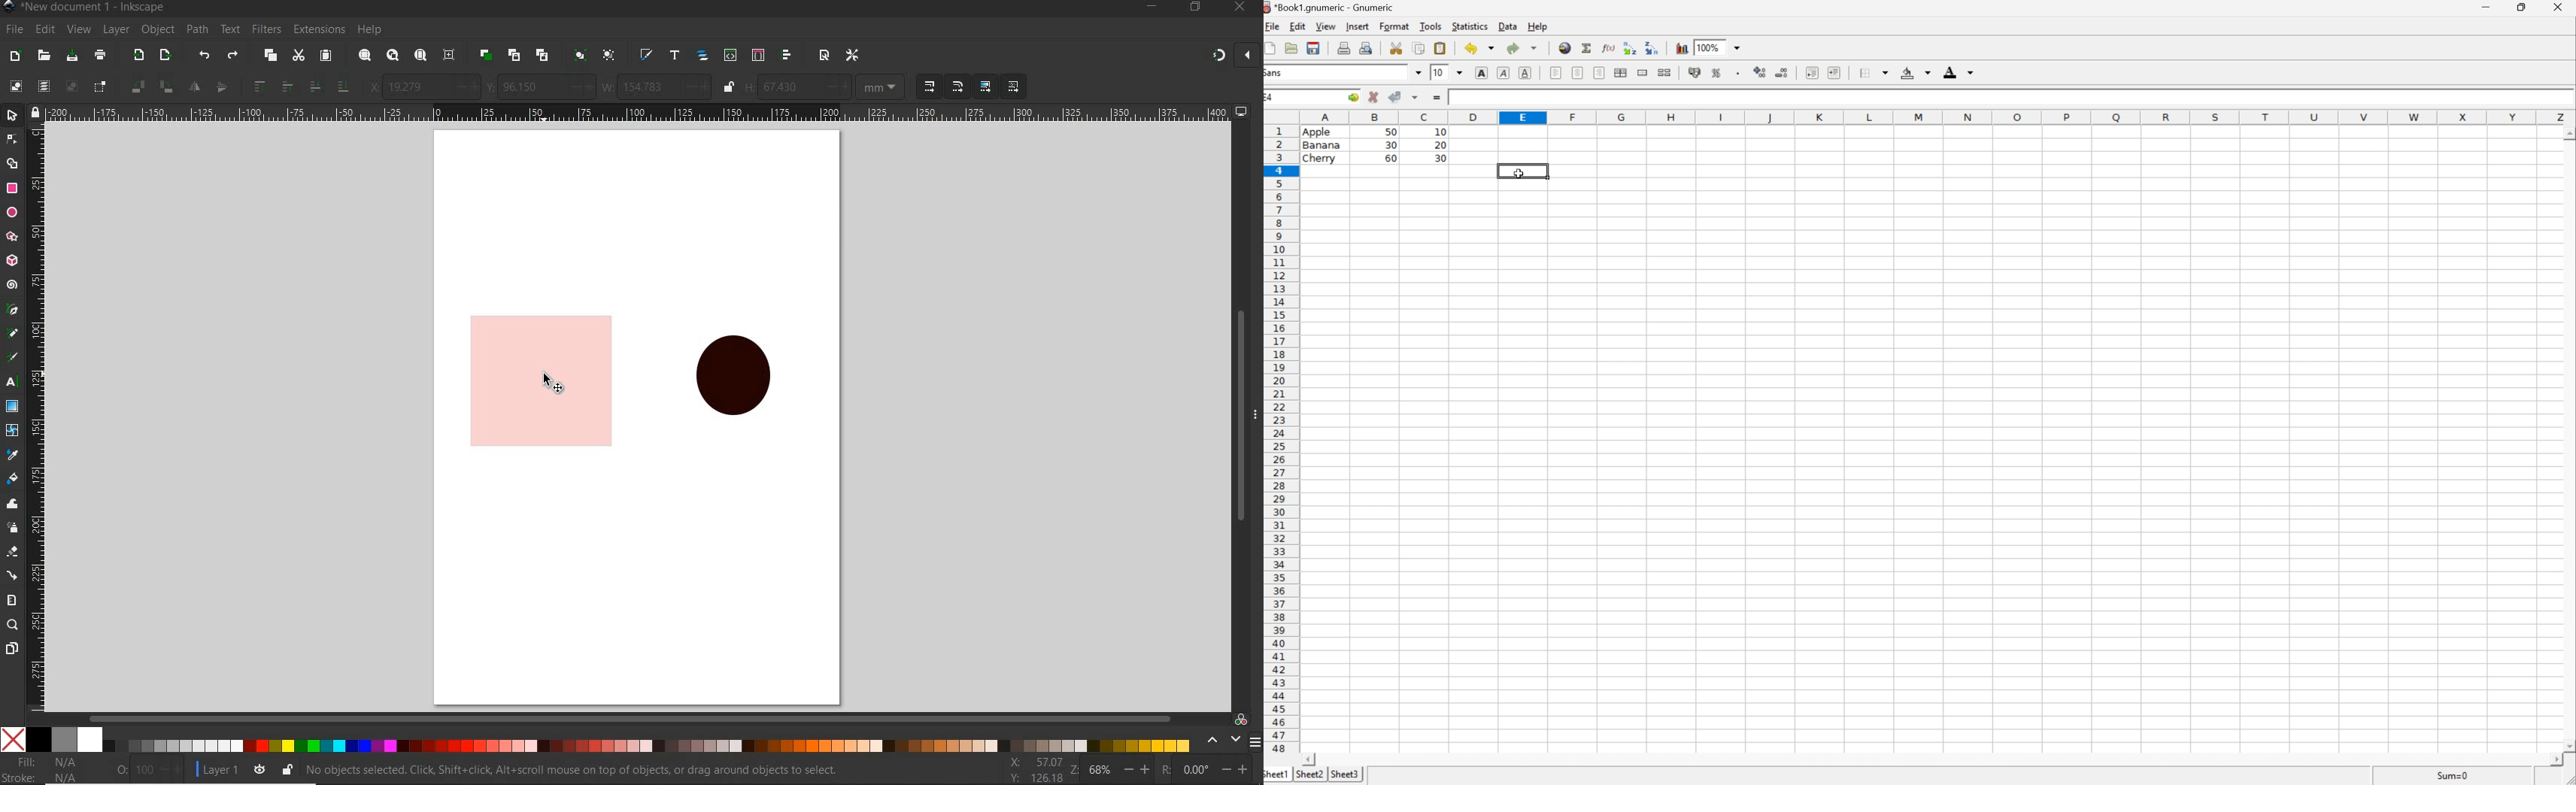 The image size is (2576, 812). Describe the element at coordinates (78, 28) in the screenshot. I see `view` at that location.